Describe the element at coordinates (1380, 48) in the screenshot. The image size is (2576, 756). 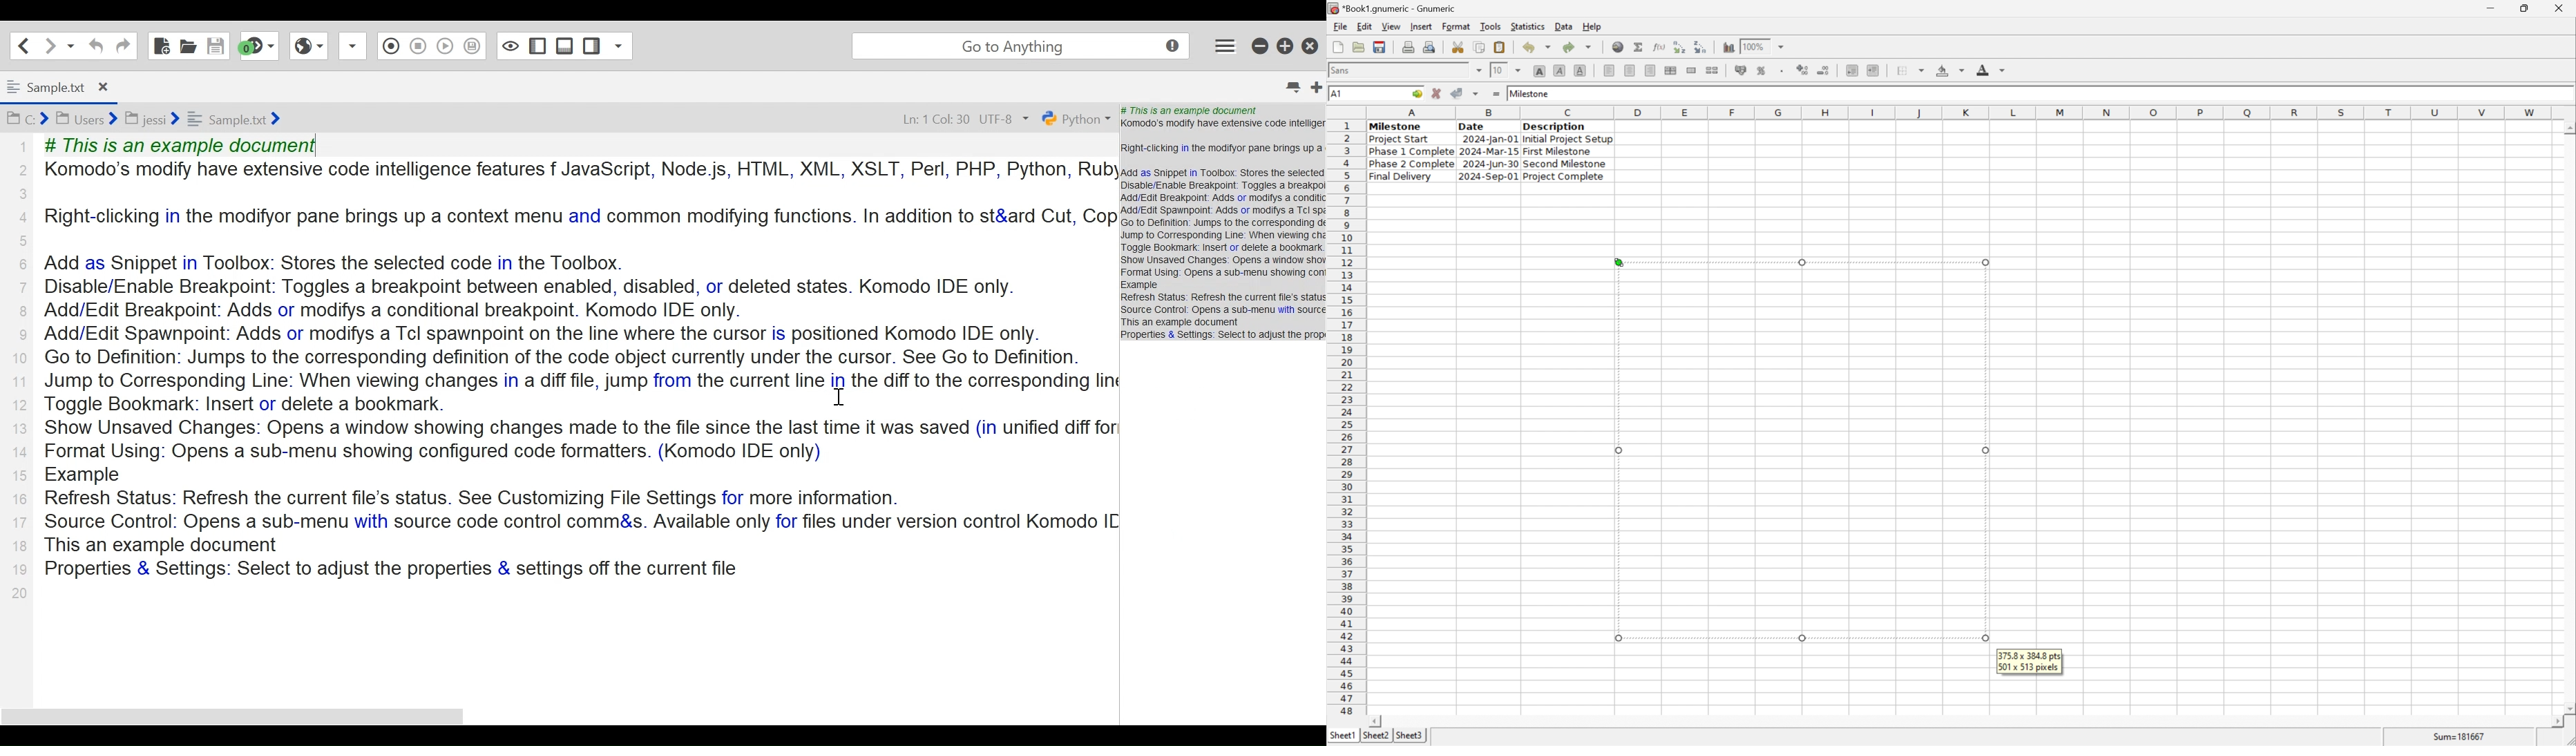
I see `save current workbook` at that location.